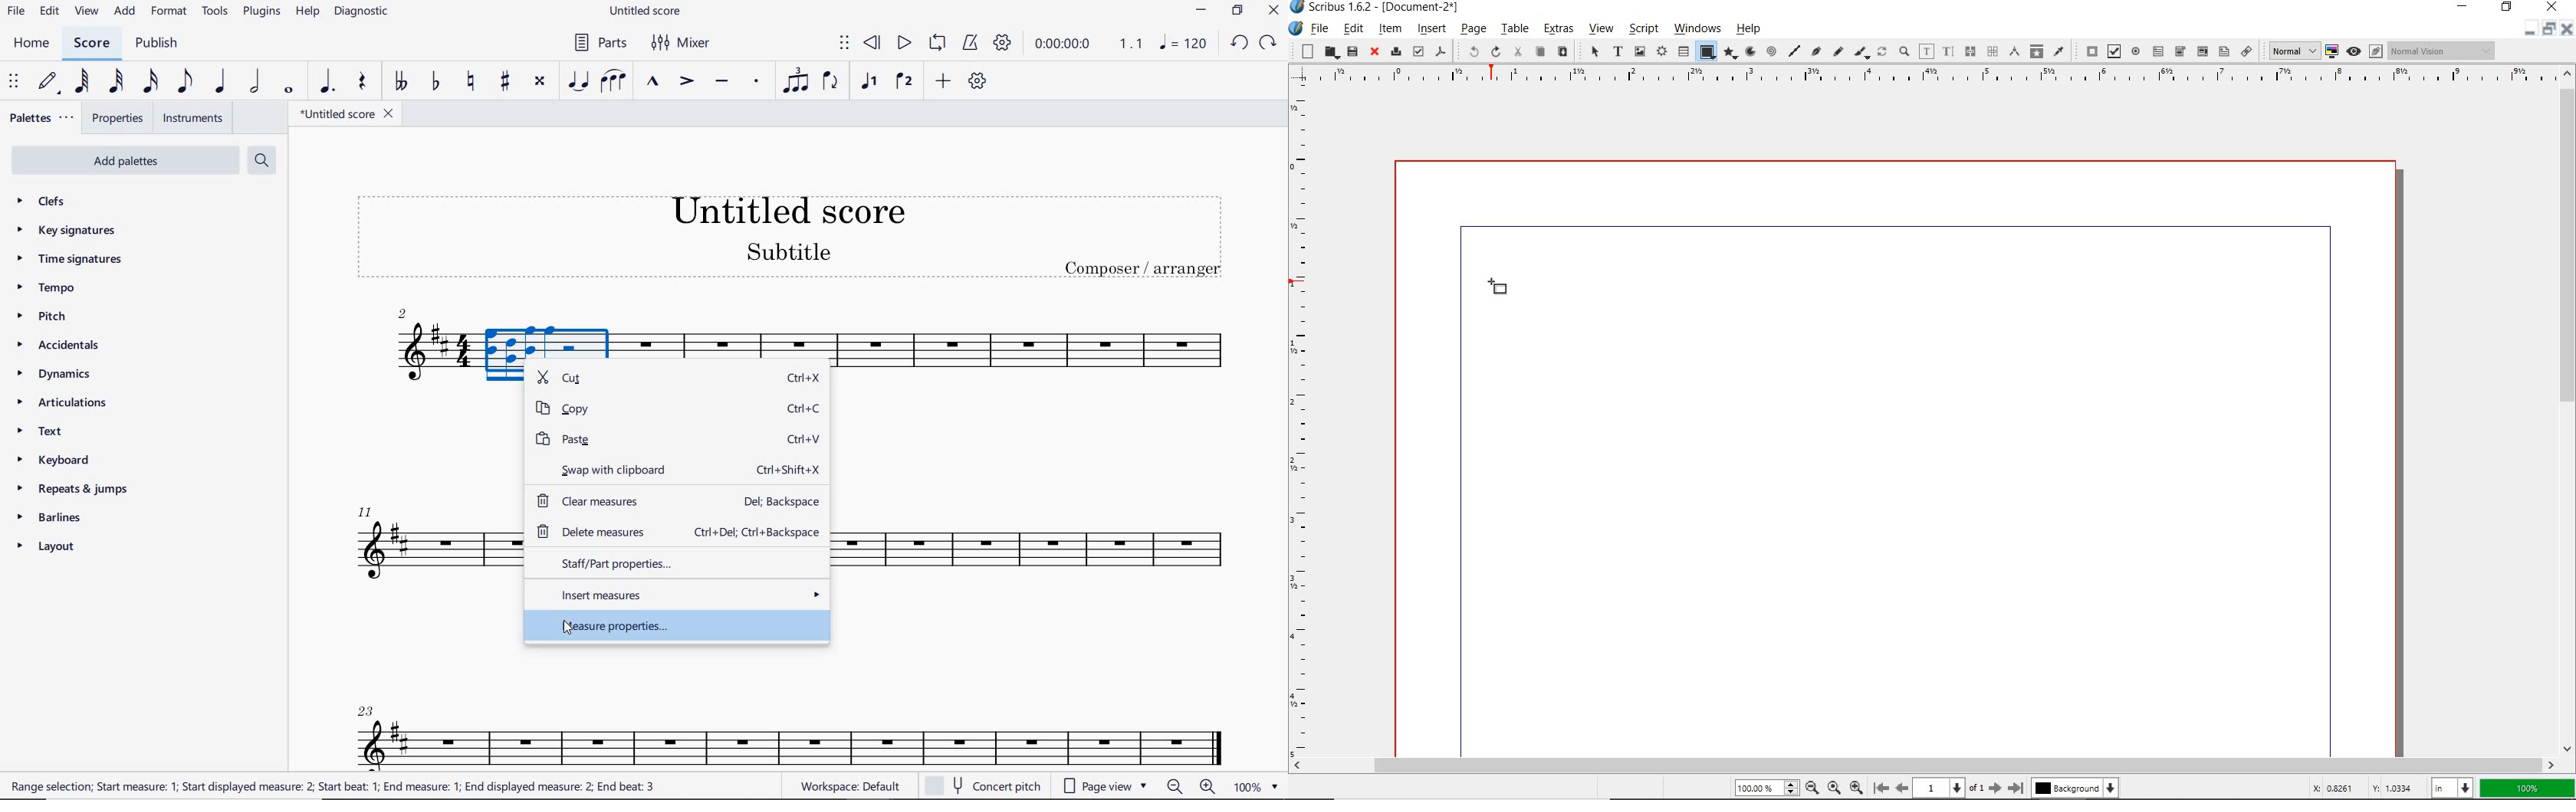 This screenshot has width=2576, height=812. What do you see at coordinates (1924, 764) in the screenshot?
I see `scrollbar` at bounding box center [1924, 764].